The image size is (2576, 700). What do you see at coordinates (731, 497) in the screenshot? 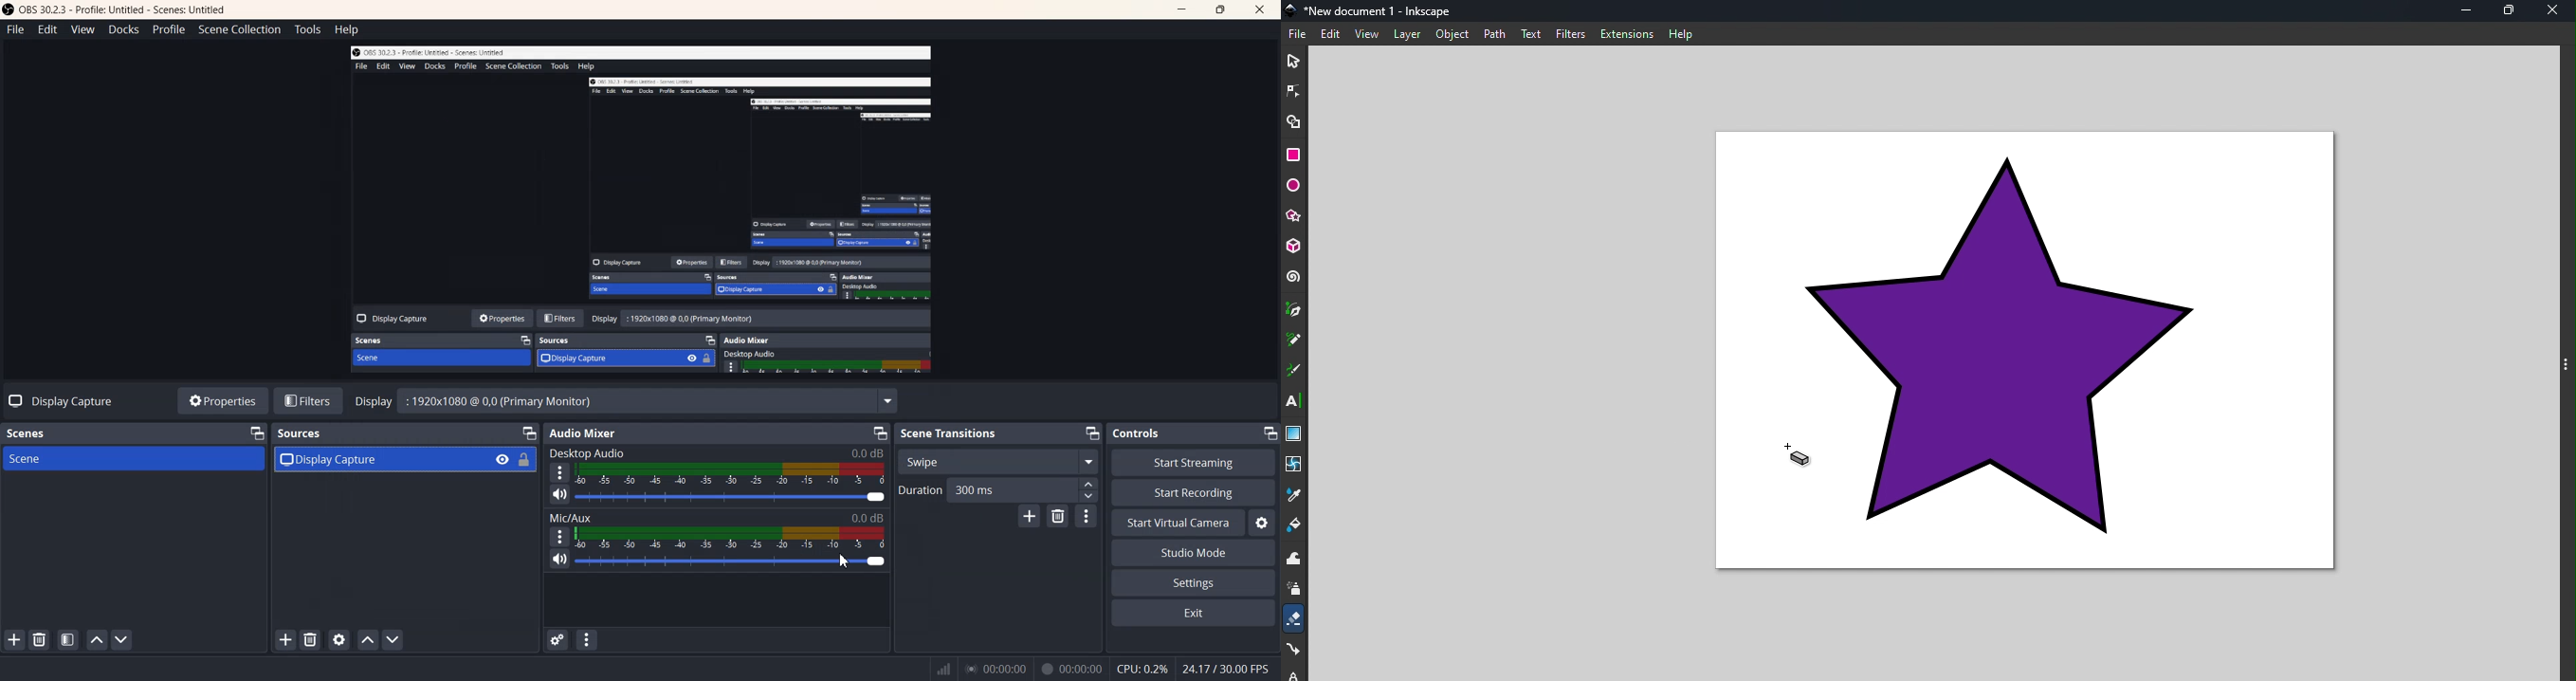
I see `Volume Adjuster` at bounding box center [731, 497].